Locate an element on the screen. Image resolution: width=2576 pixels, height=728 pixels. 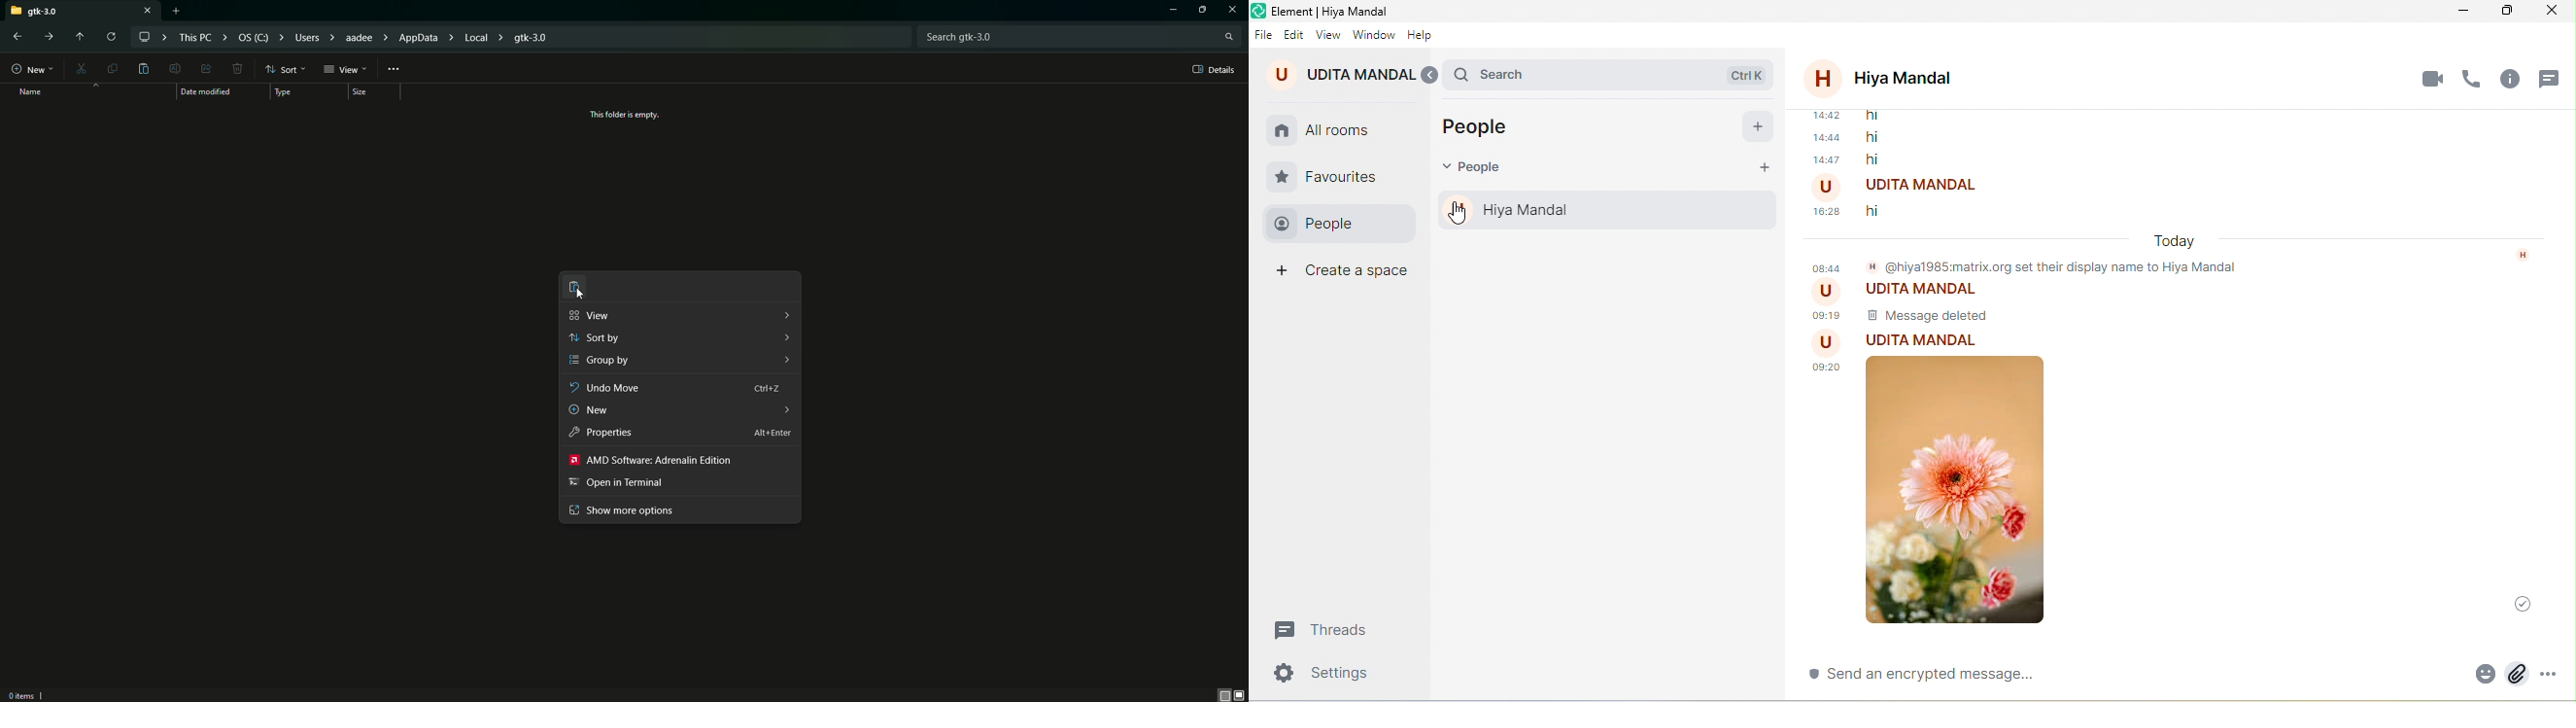
View is located at coordinates (683, 317).